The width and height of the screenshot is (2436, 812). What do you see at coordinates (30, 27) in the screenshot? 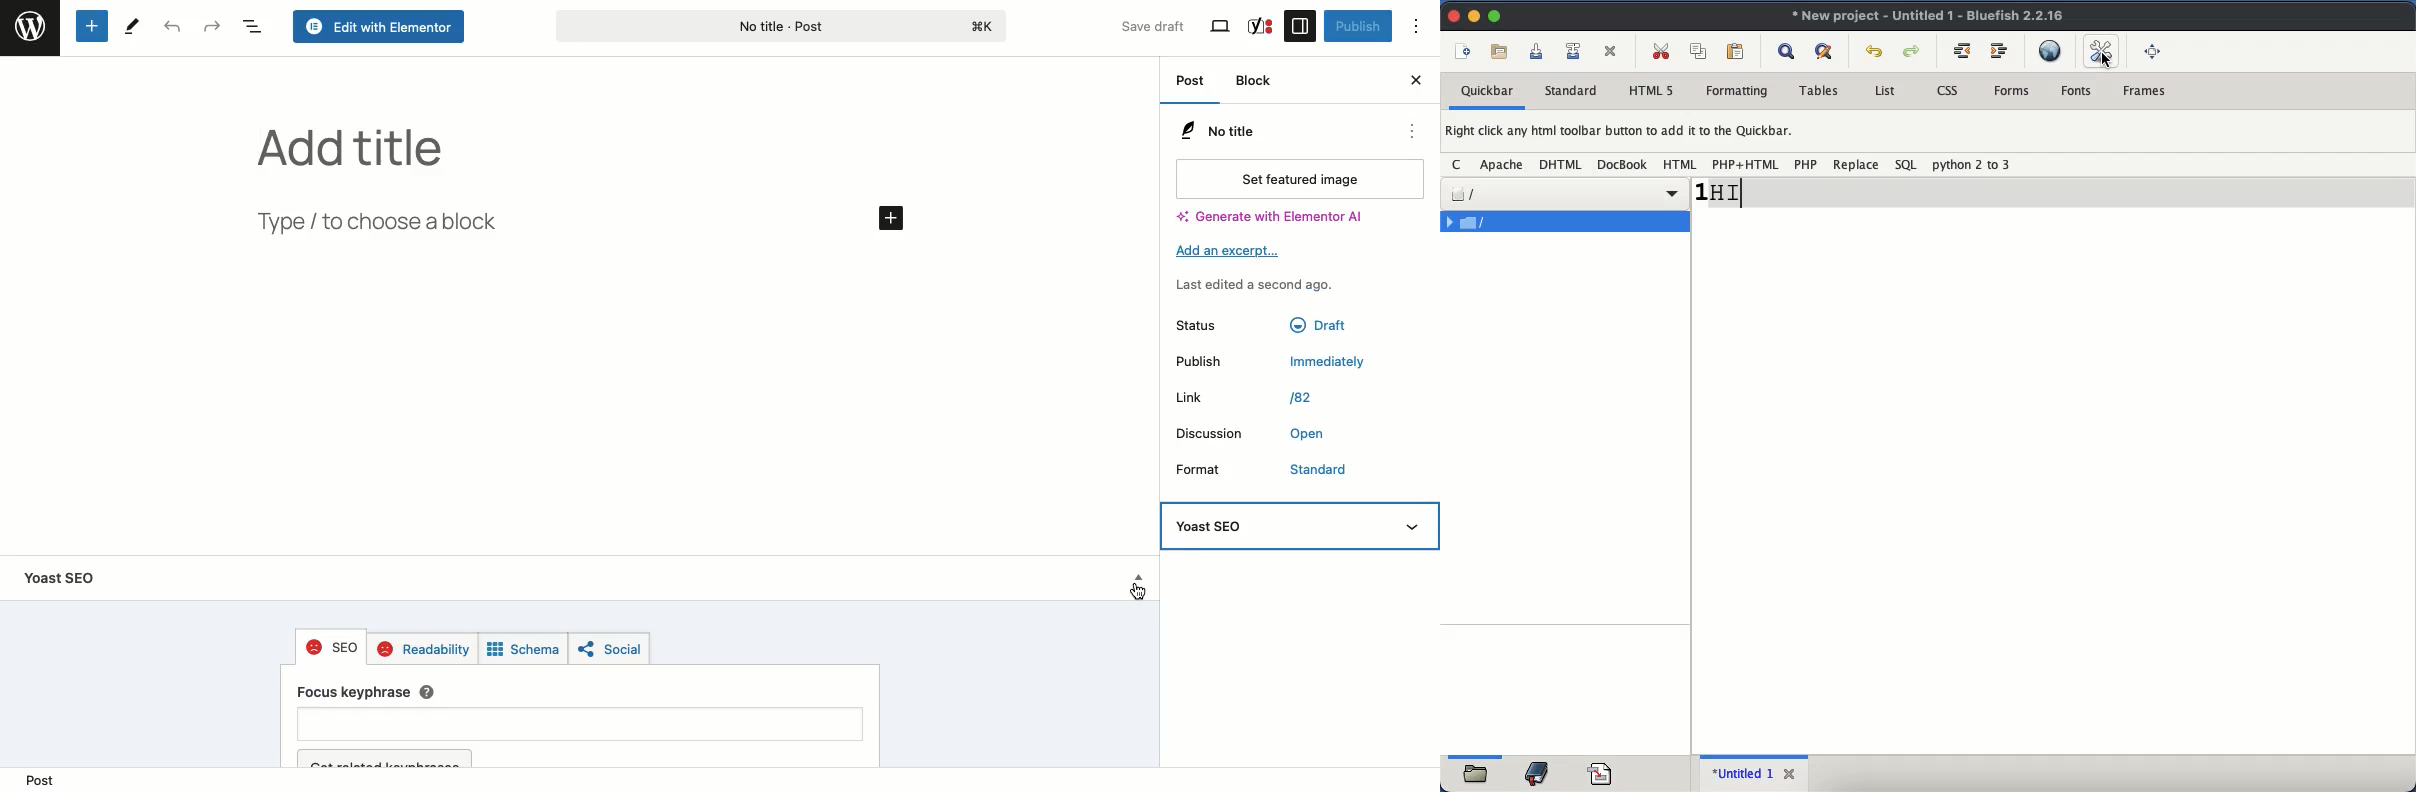
I see `Wordpress logo` at bounding box center [30, 27].